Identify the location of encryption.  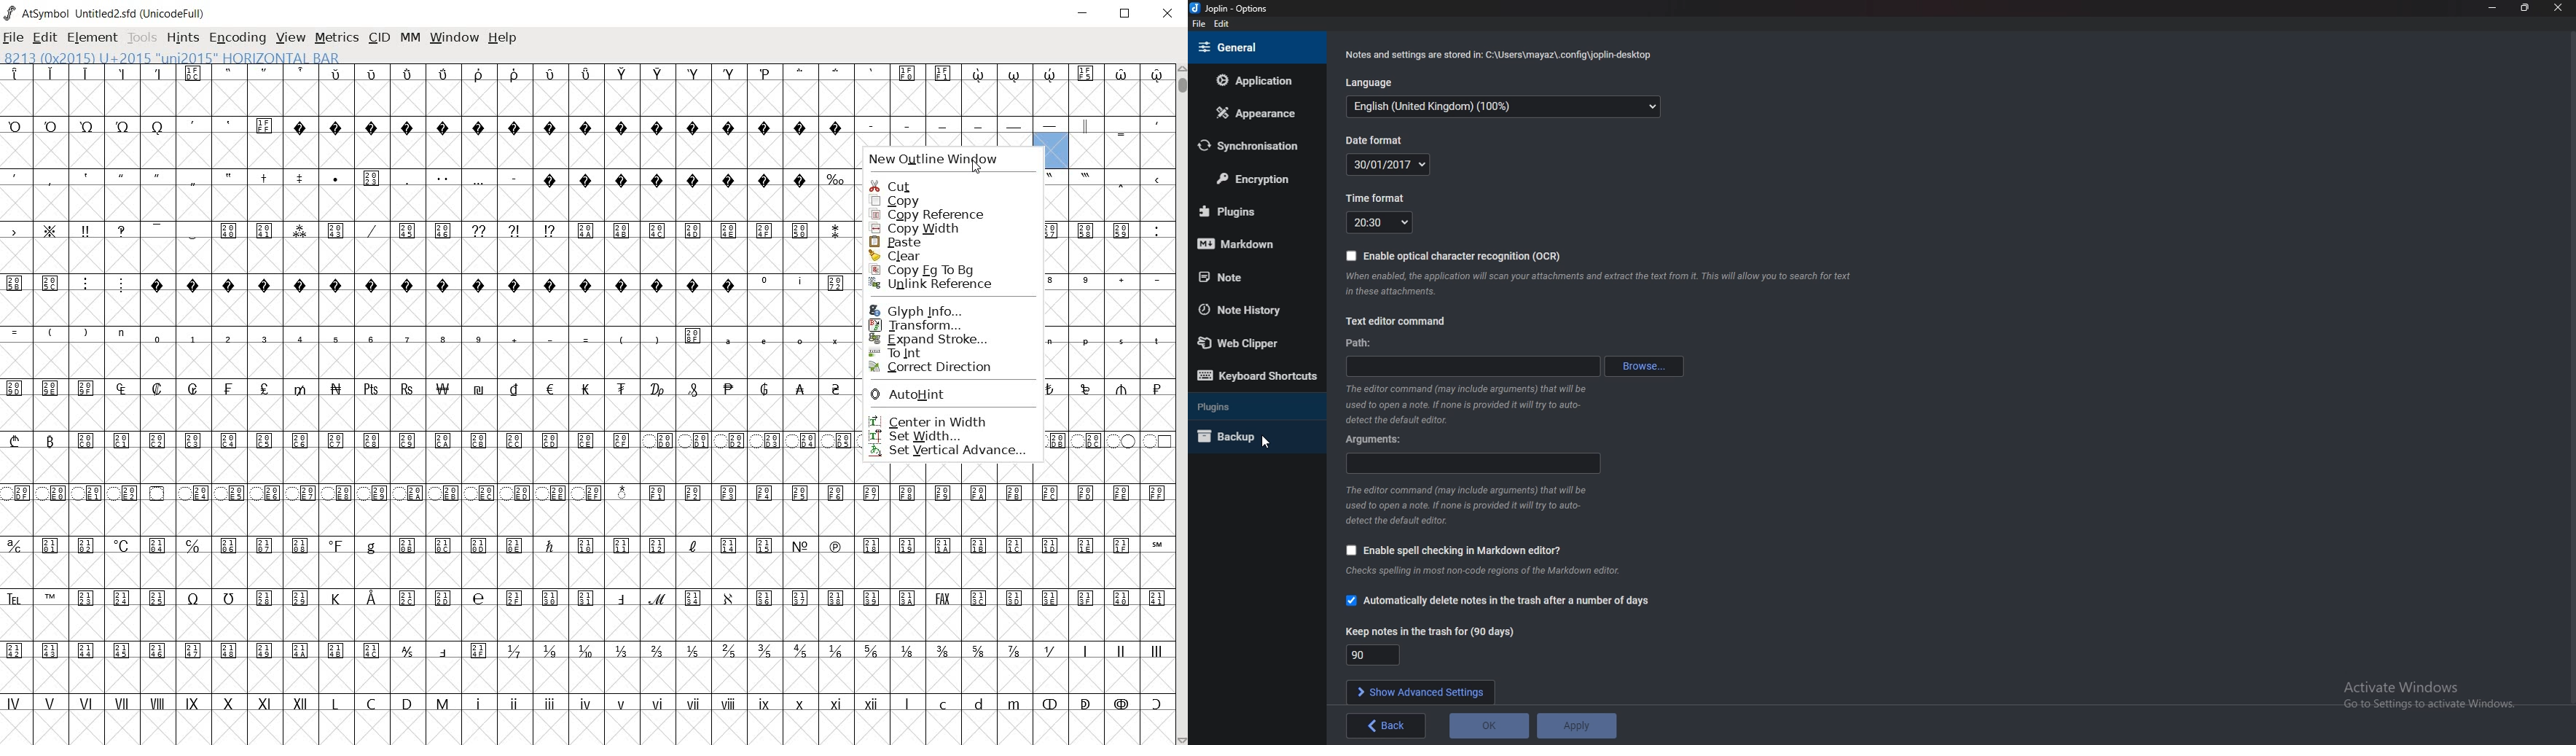
(1254, 178).